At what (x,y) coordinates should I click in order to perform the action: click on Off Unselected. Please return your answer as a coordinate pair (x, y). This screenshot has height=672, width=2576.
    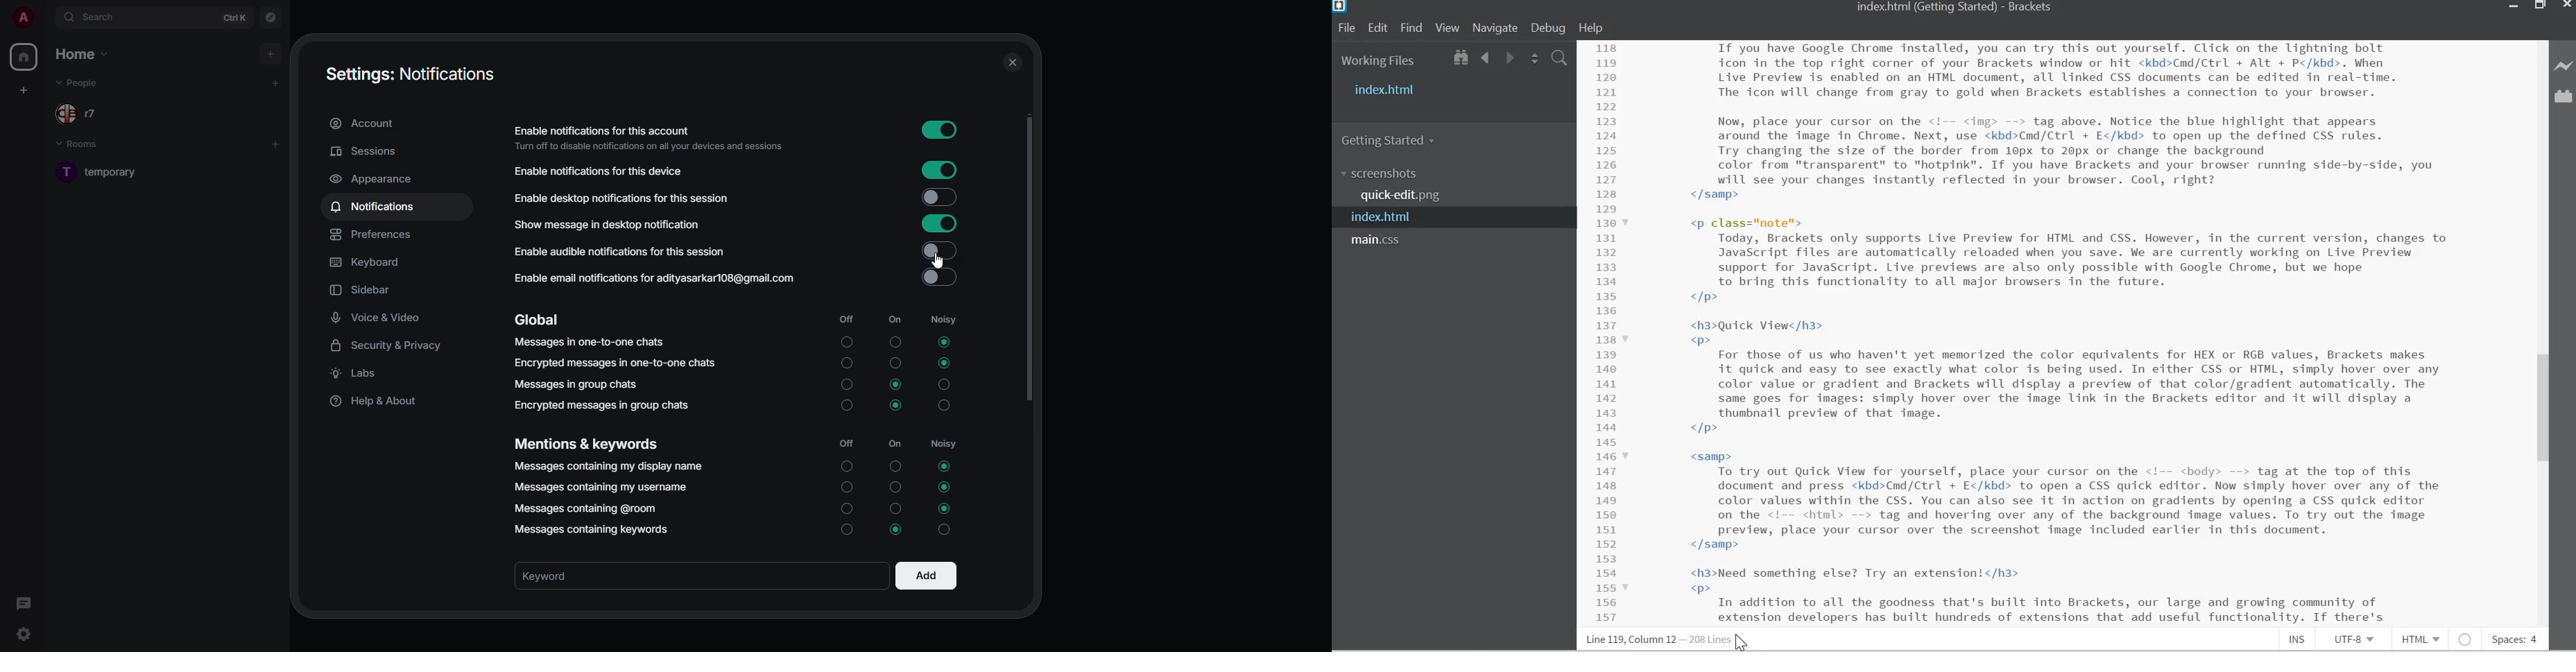
    Looking at the image, I should click on (845, 406).